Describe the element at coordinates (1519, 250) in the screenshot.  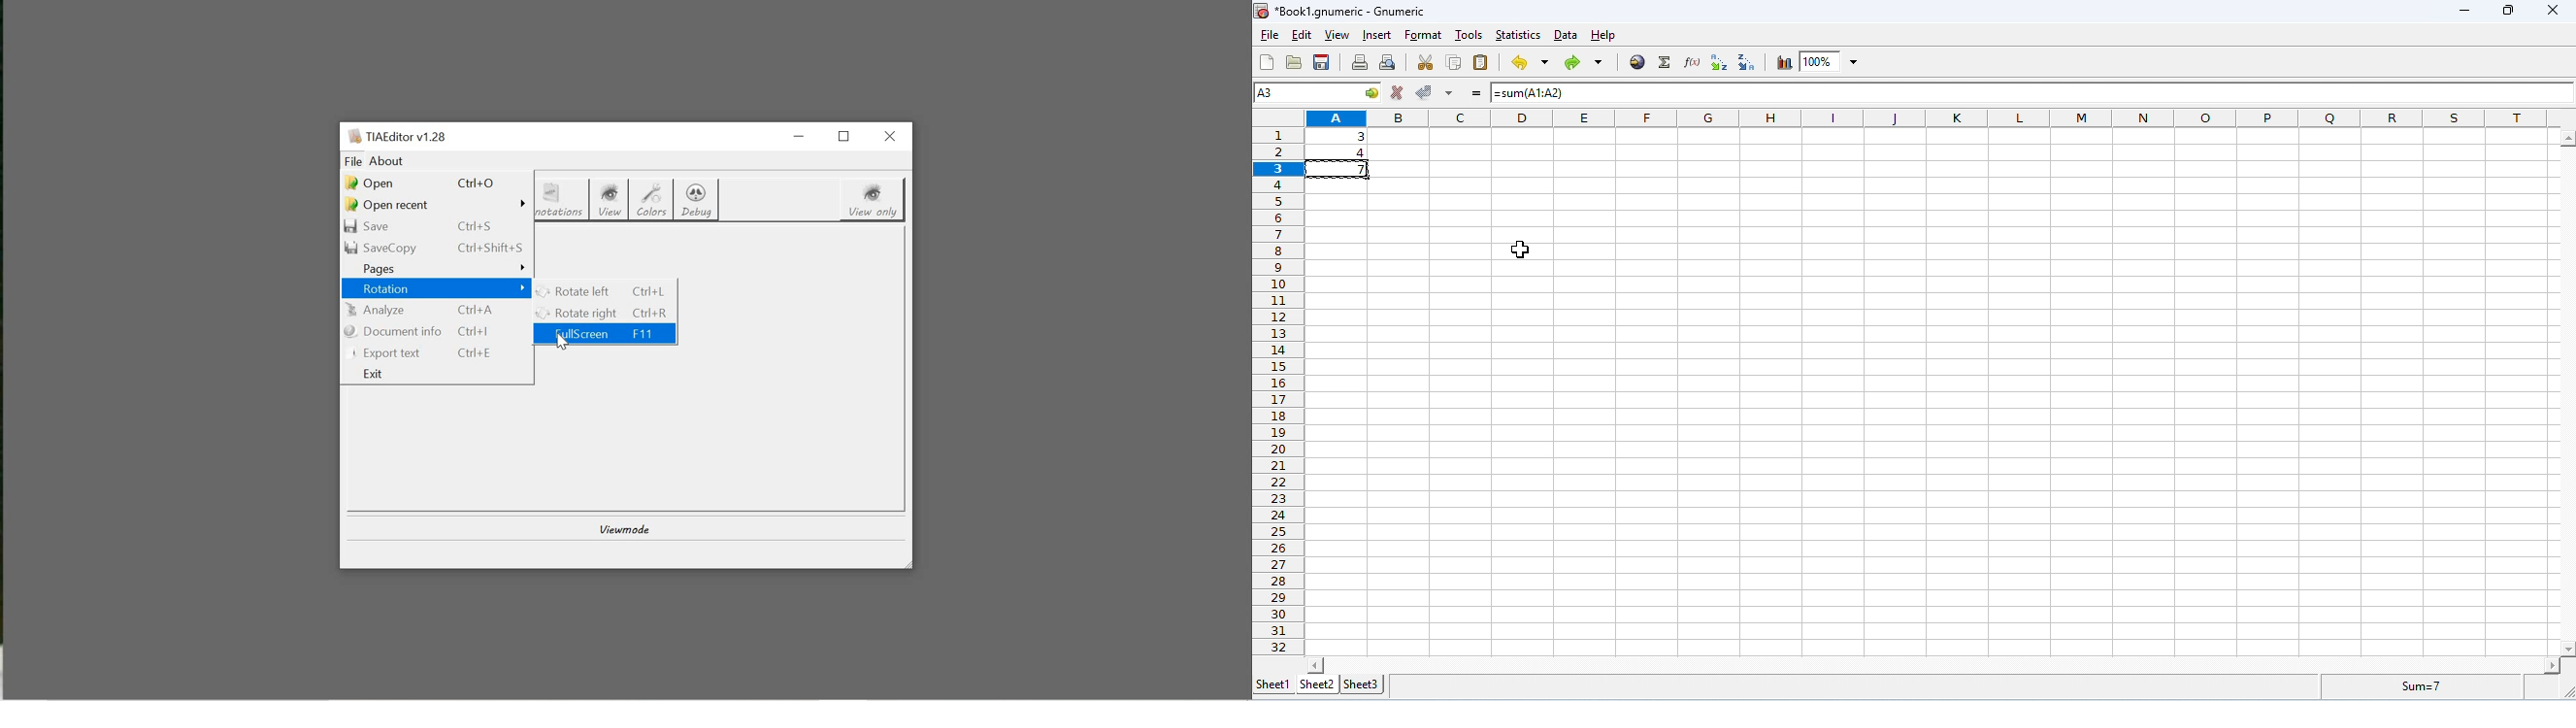
I see `cursor` at that location.